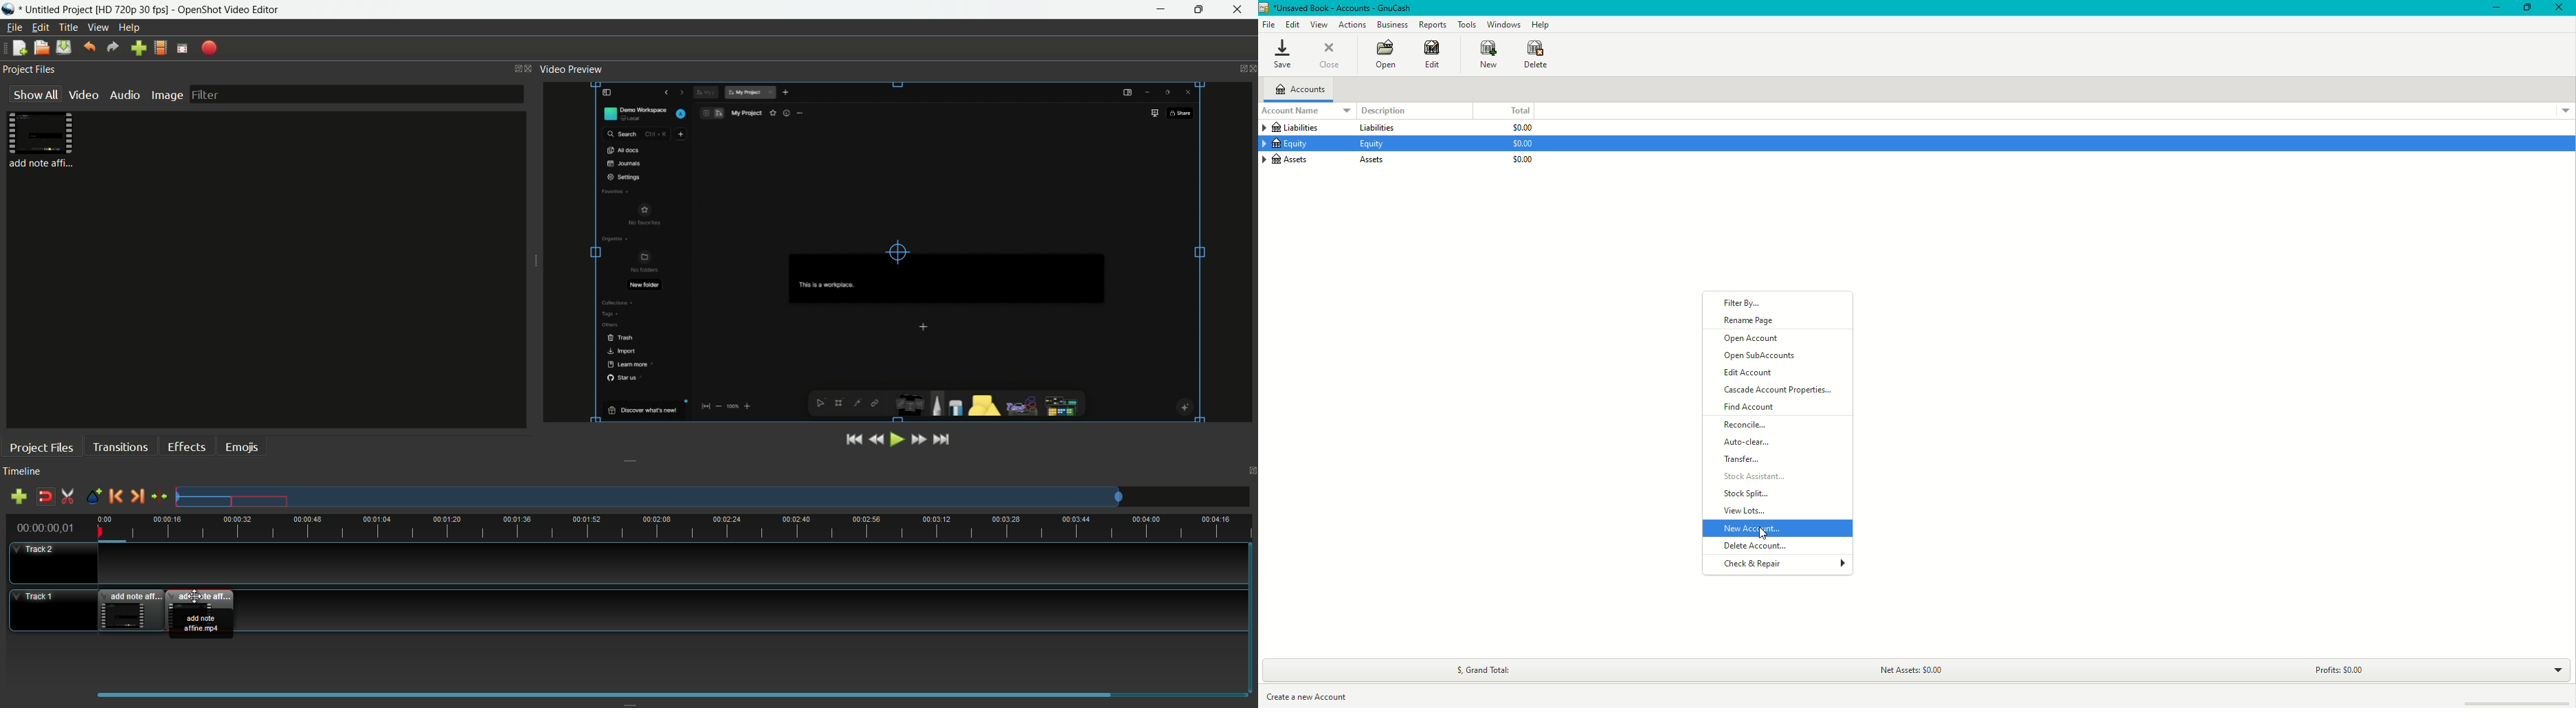 This screenshot has height=728, width=2576. What do you see at coordinates (120, 446) in the screenshot?
I see `transactions` at bounding box center [120, 446].